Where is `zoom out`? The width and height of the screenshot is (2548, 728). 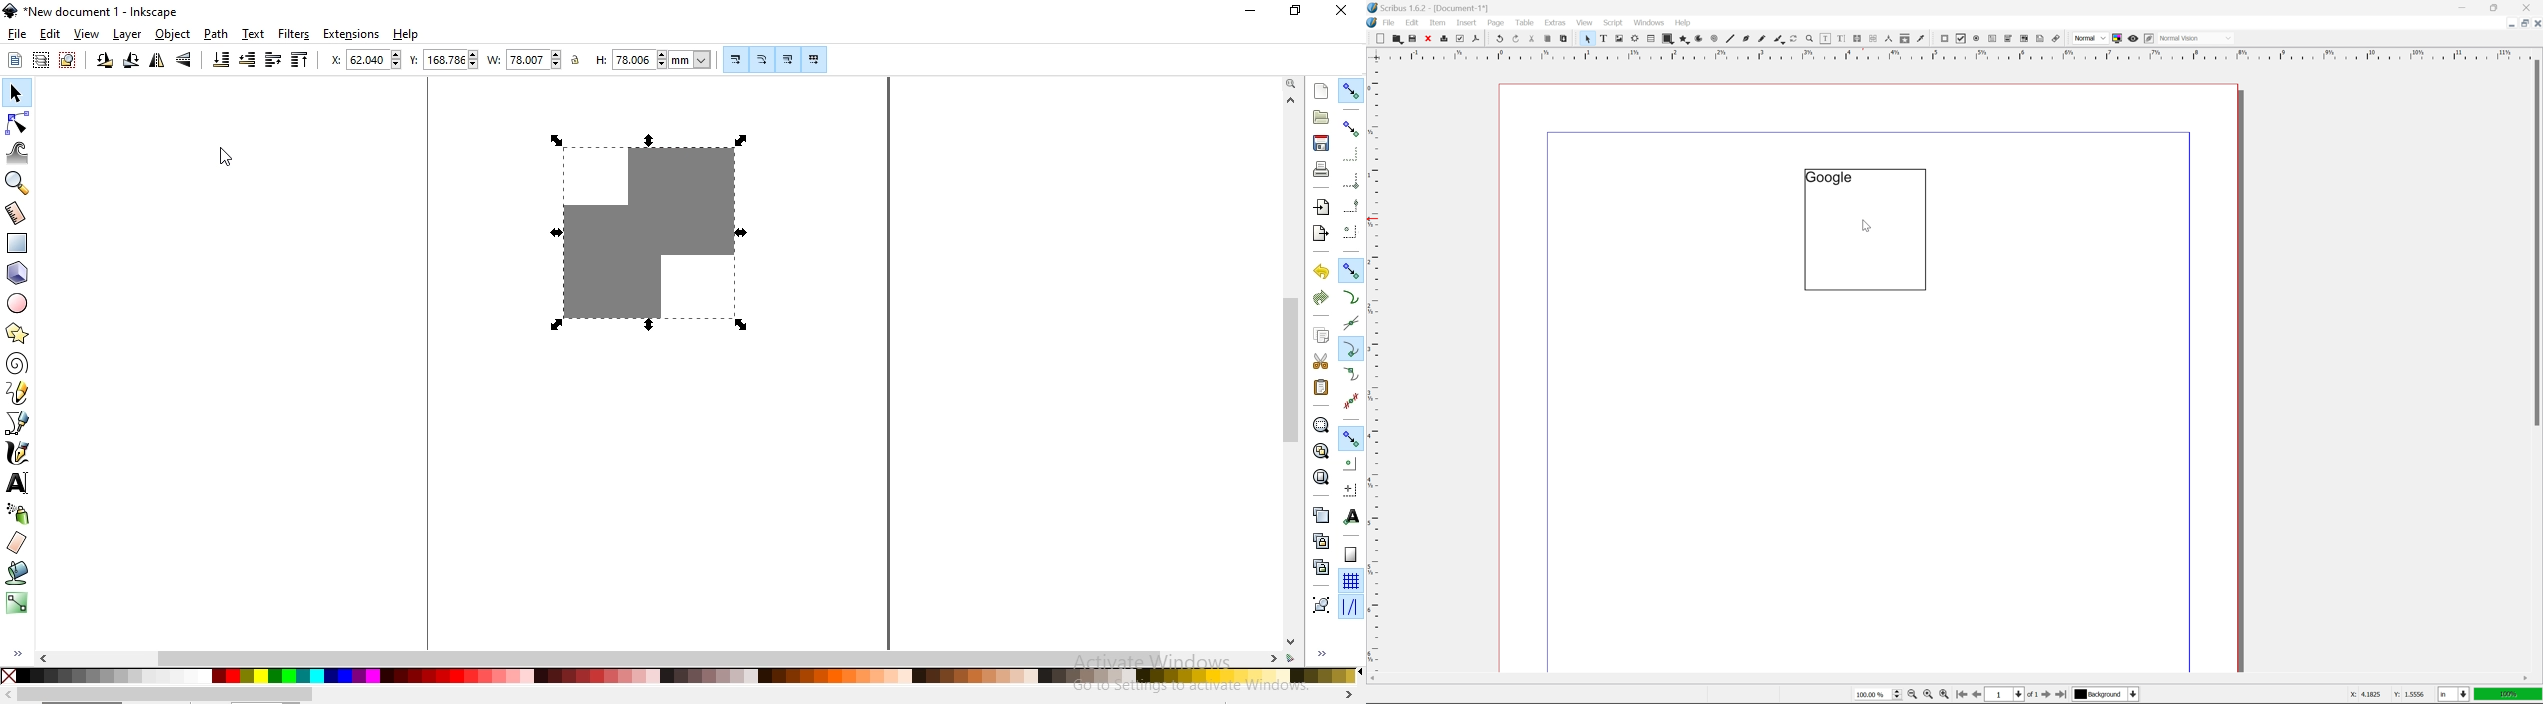 zoom out is located at coordinates (1910, 696).